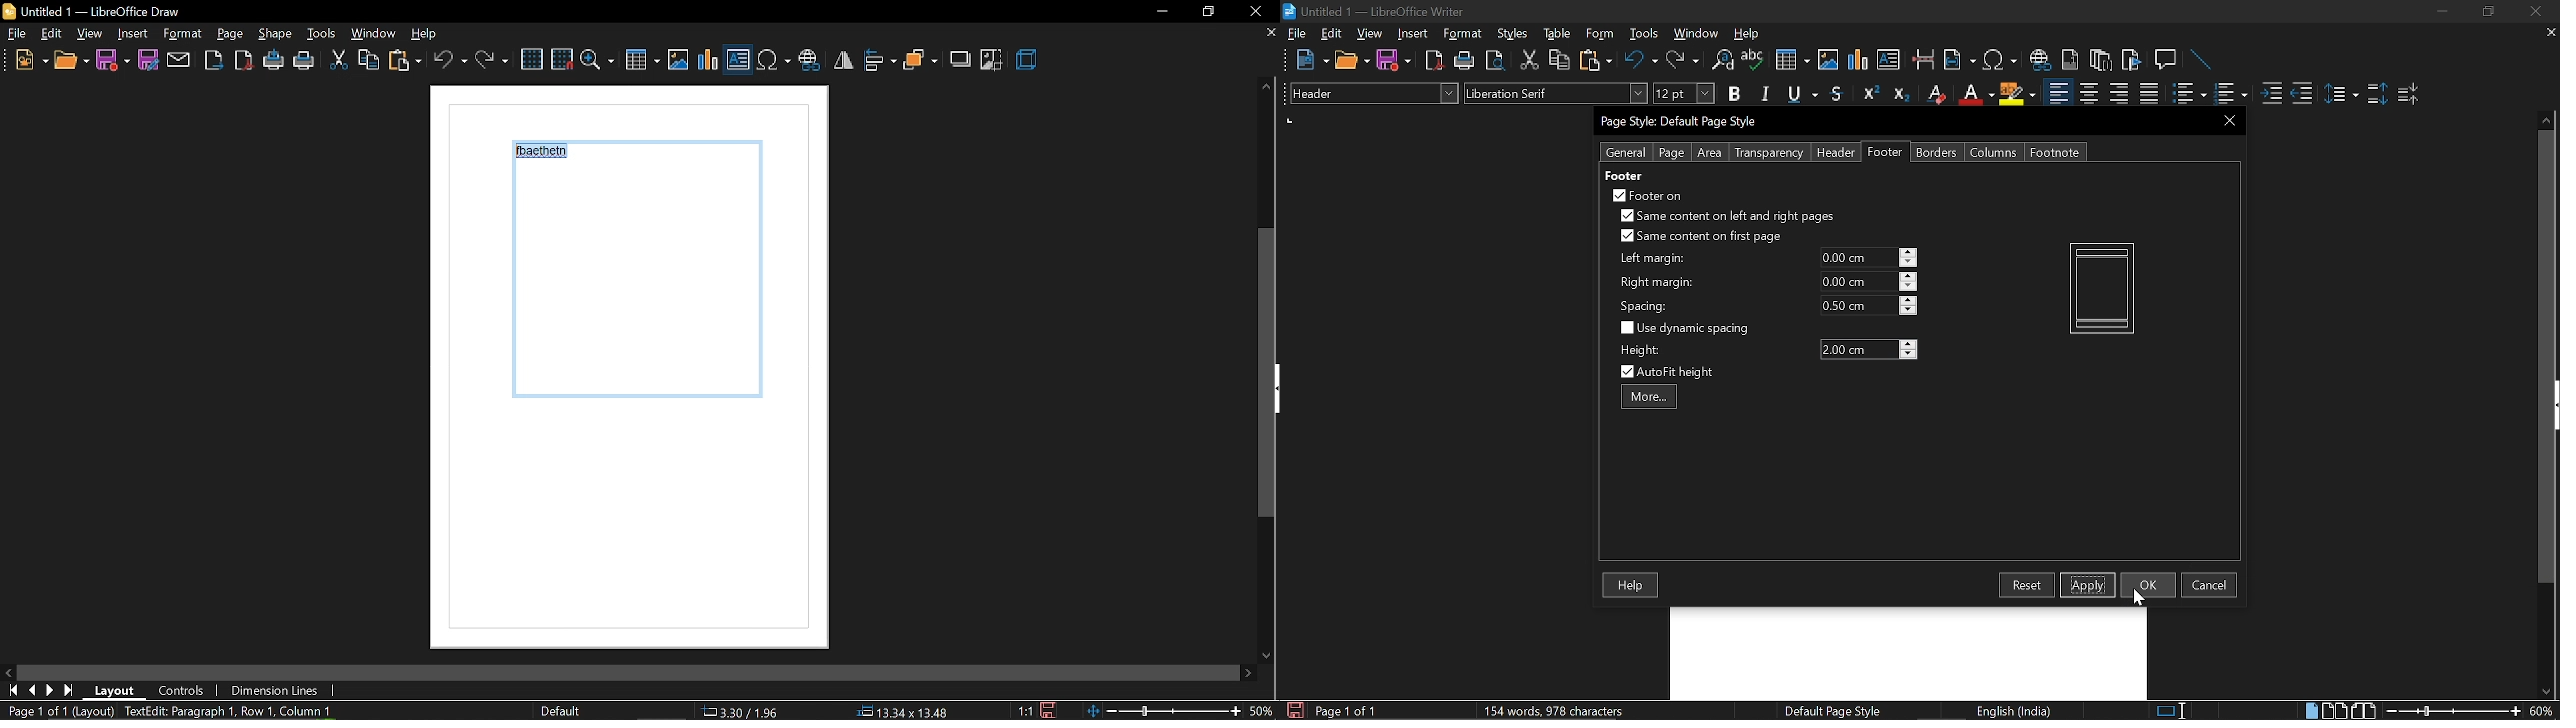  What do you see at coordinates (1791, 61) in the screenshot?
I see `Insert table` at bounding box center [1791, 61].